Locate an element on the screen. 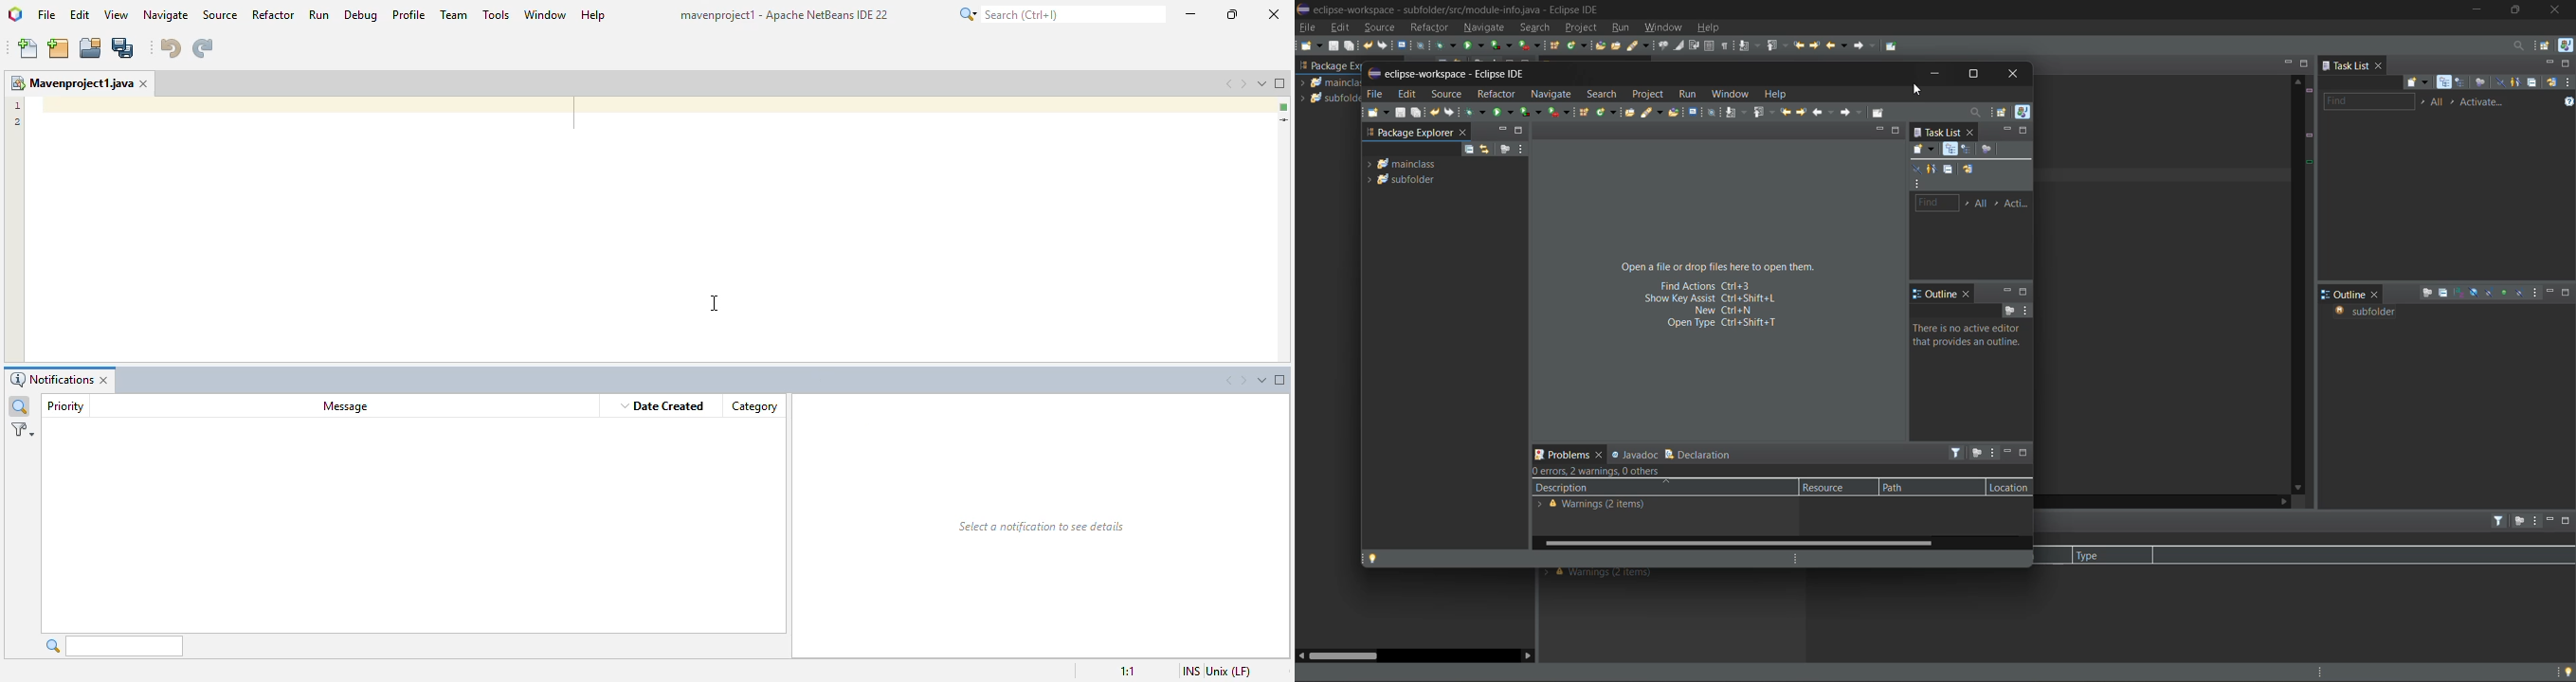  scheduled is located at coordinates (1968, 149).